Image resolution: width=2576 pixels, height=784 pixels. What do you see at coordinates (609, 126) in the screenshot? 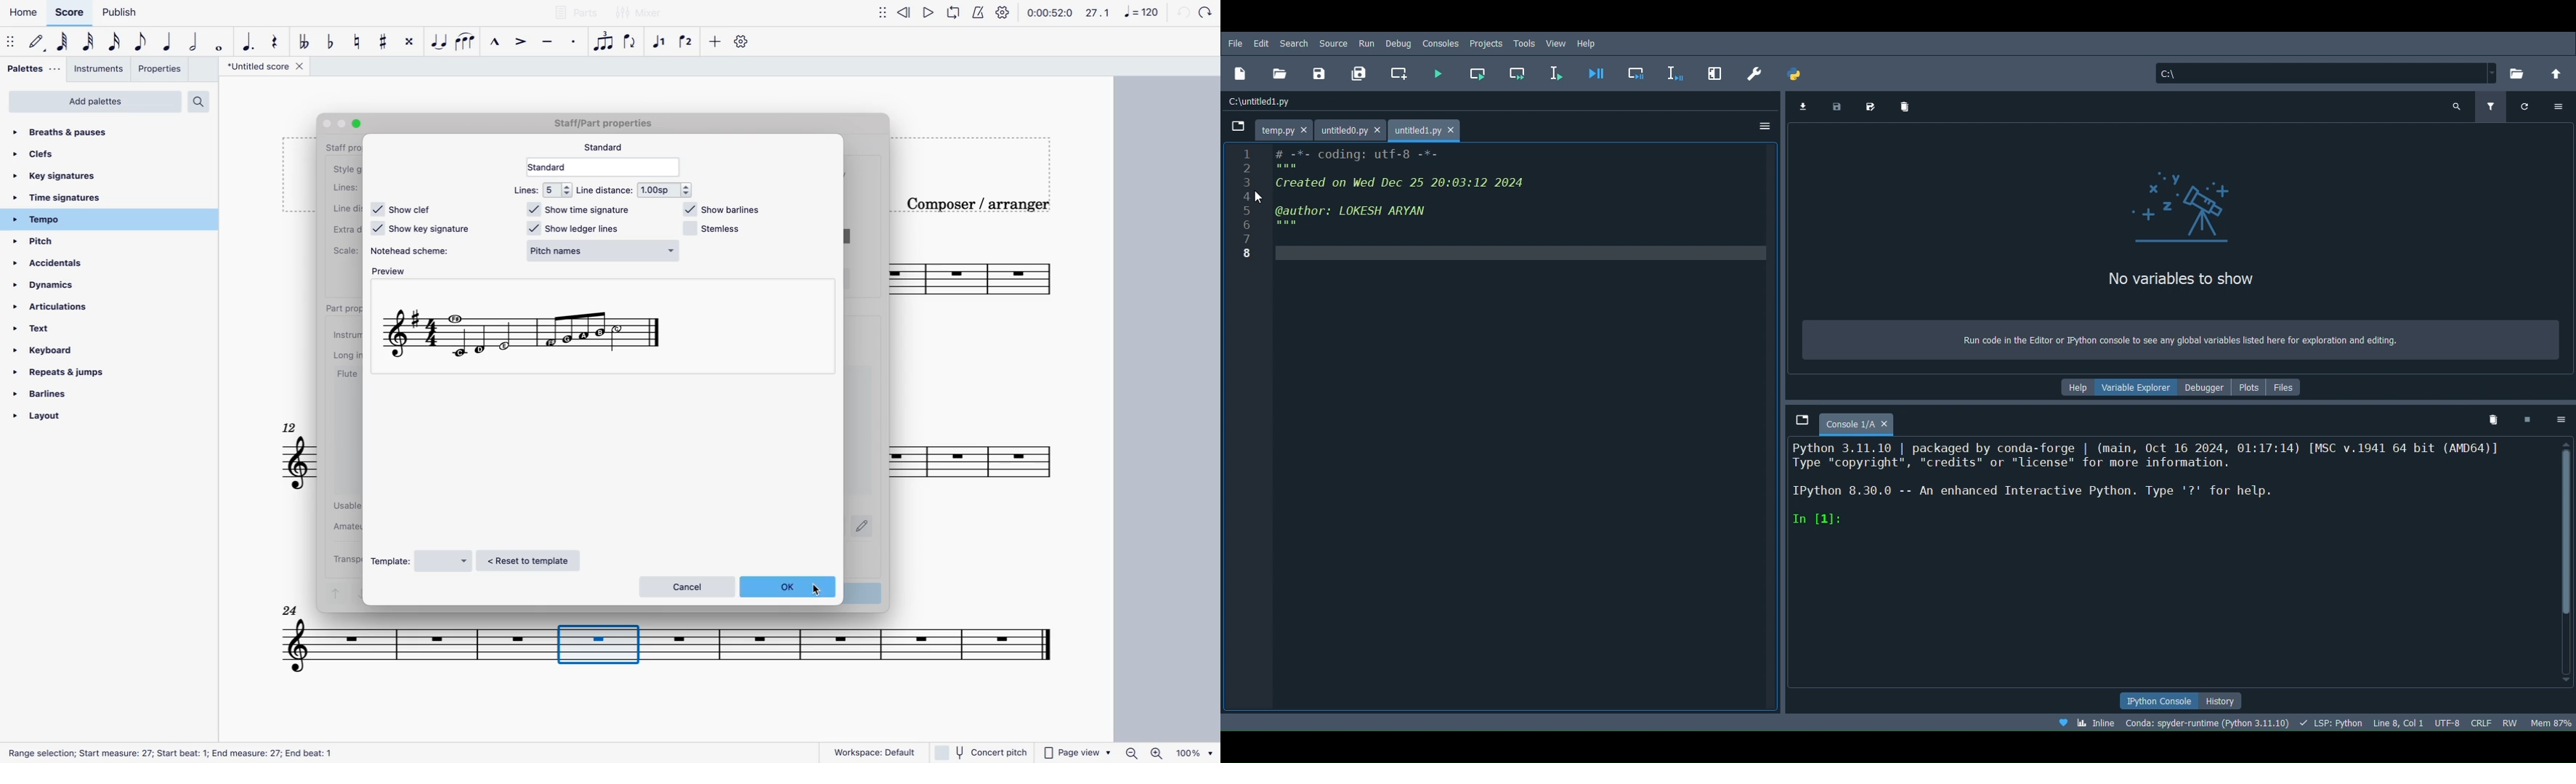
I see `` at bounding box center [609, 126].